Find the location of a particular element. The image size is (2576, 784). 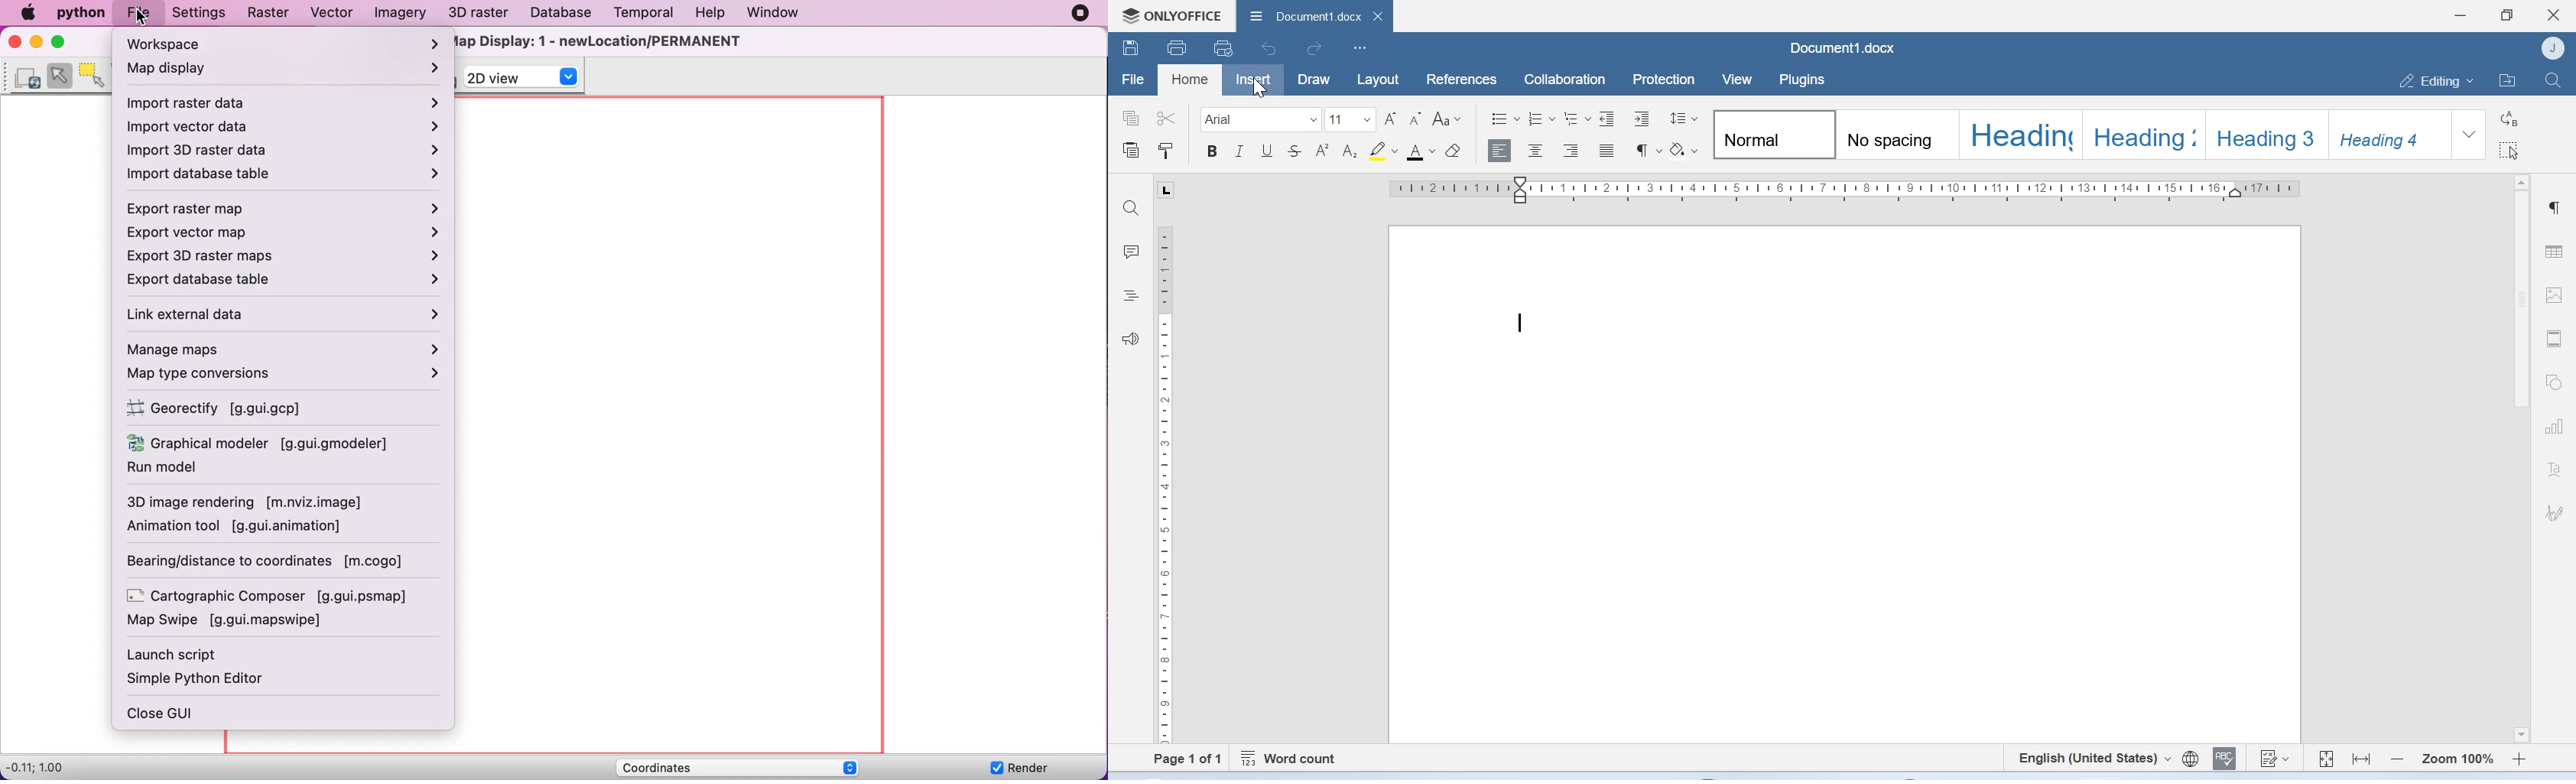

Copy style is located at coordinates (1165, 152).